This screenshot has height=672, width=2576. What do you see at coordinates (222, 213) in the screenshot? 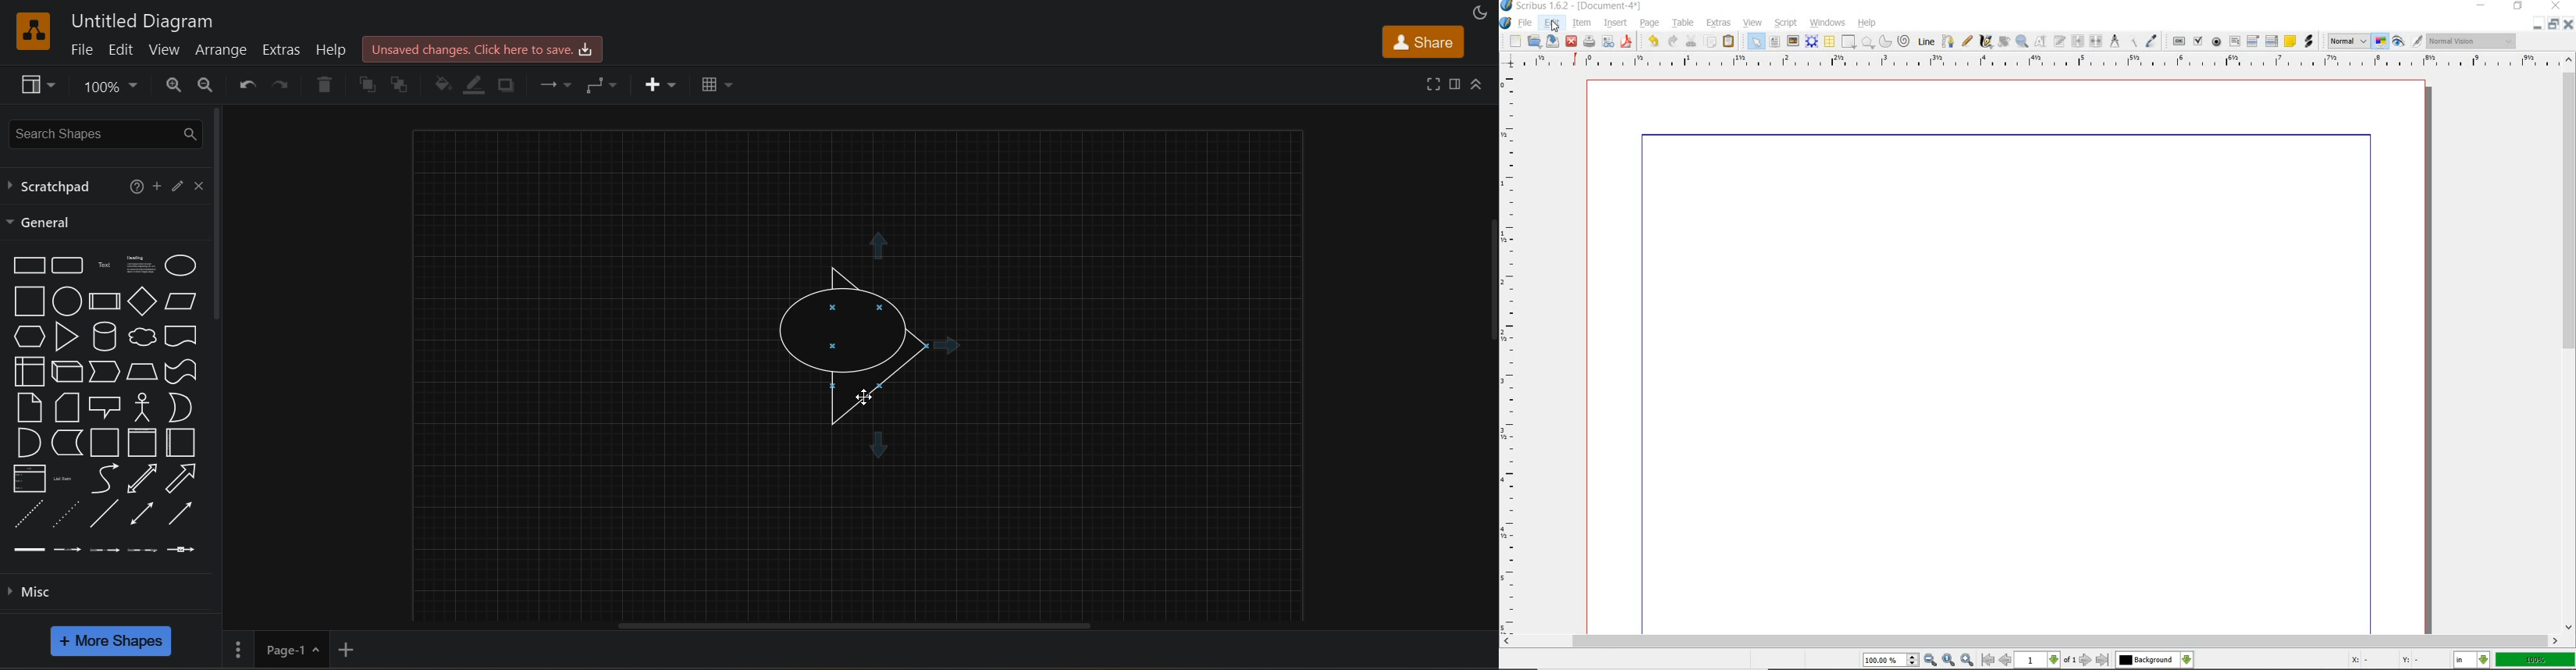
I see `vertical scroll bar` at bounding box center [222, 213].